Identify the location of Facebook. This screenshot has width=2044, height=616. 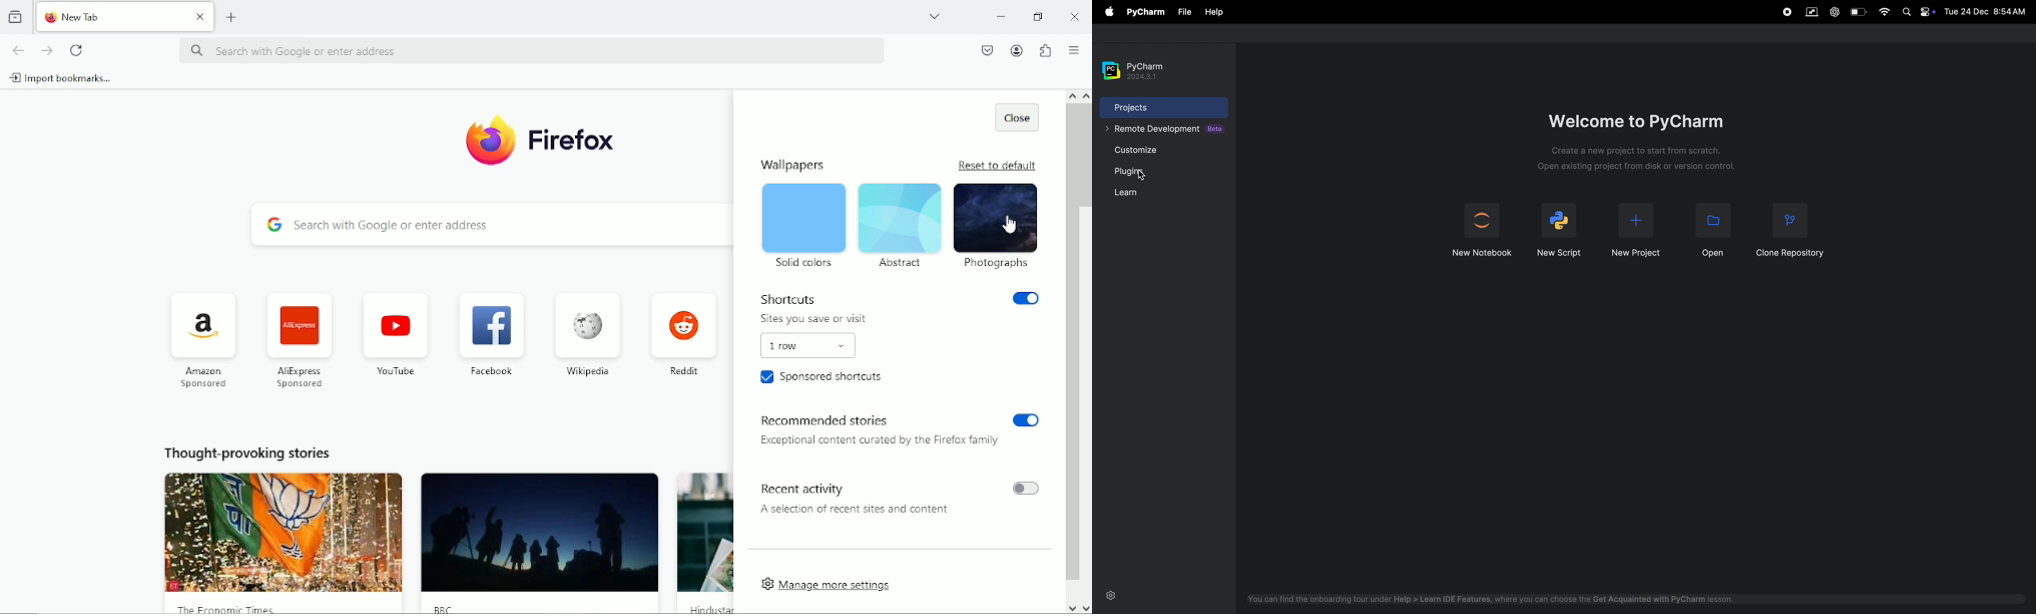
(491, 334).